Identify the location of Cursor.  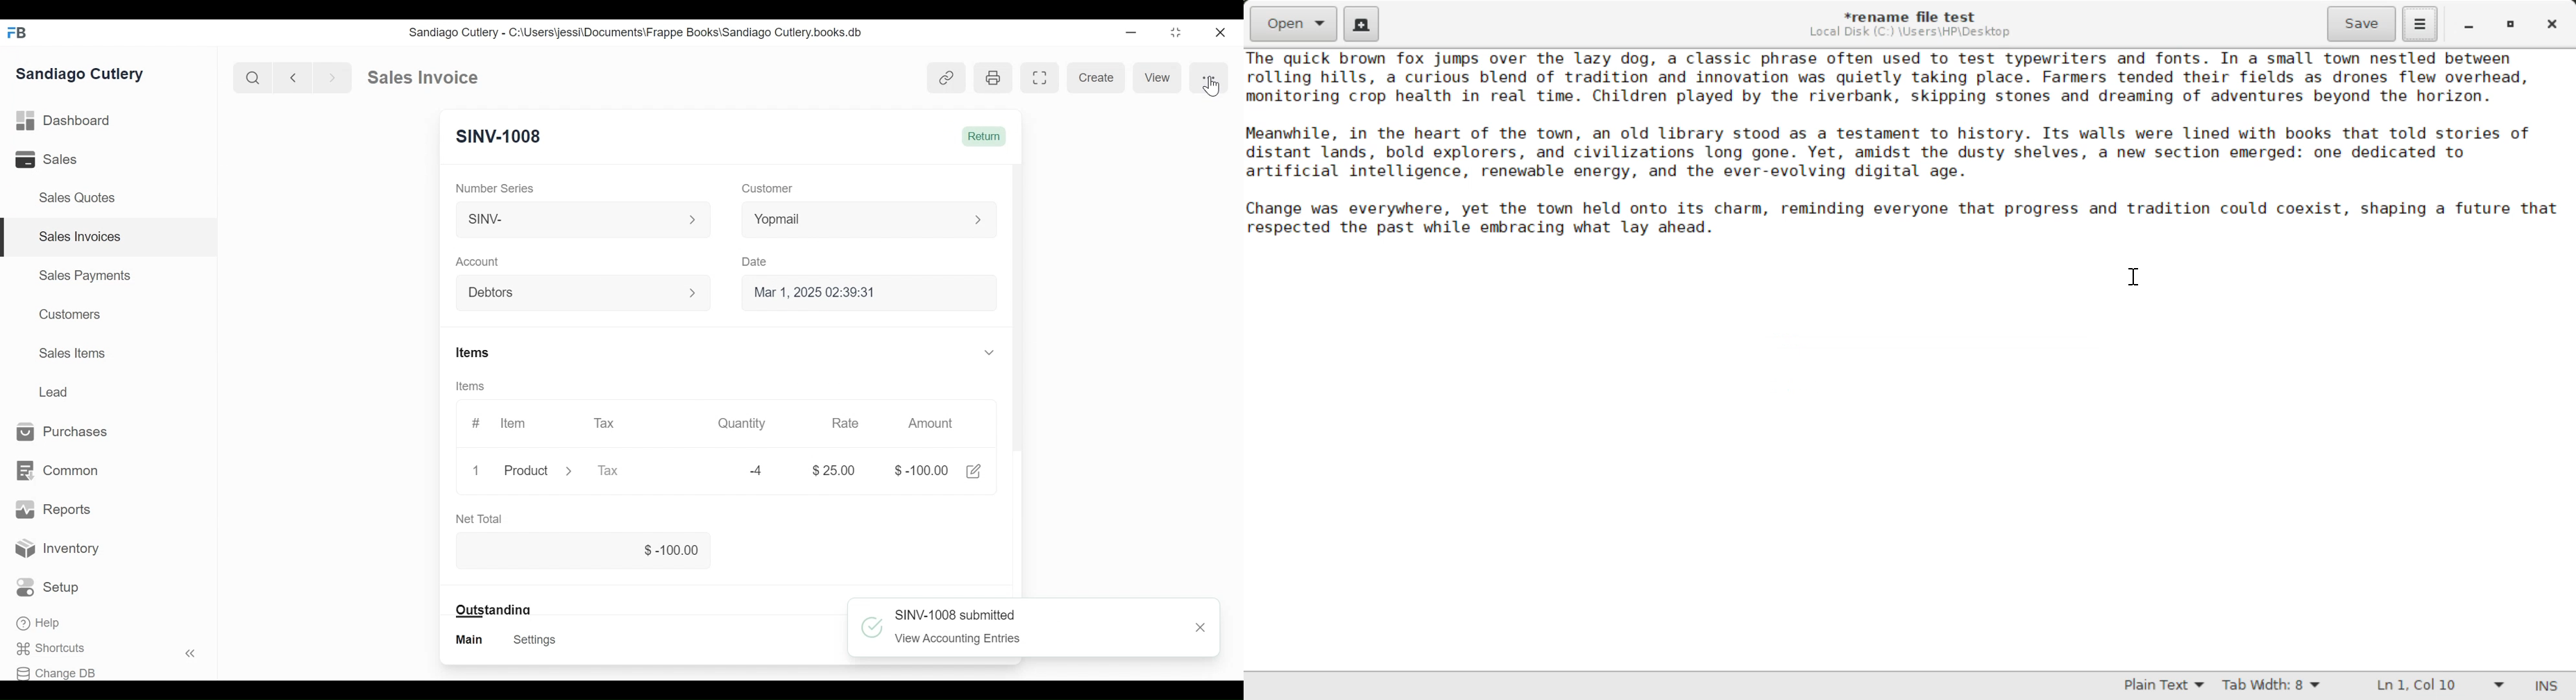
(1213, 86).